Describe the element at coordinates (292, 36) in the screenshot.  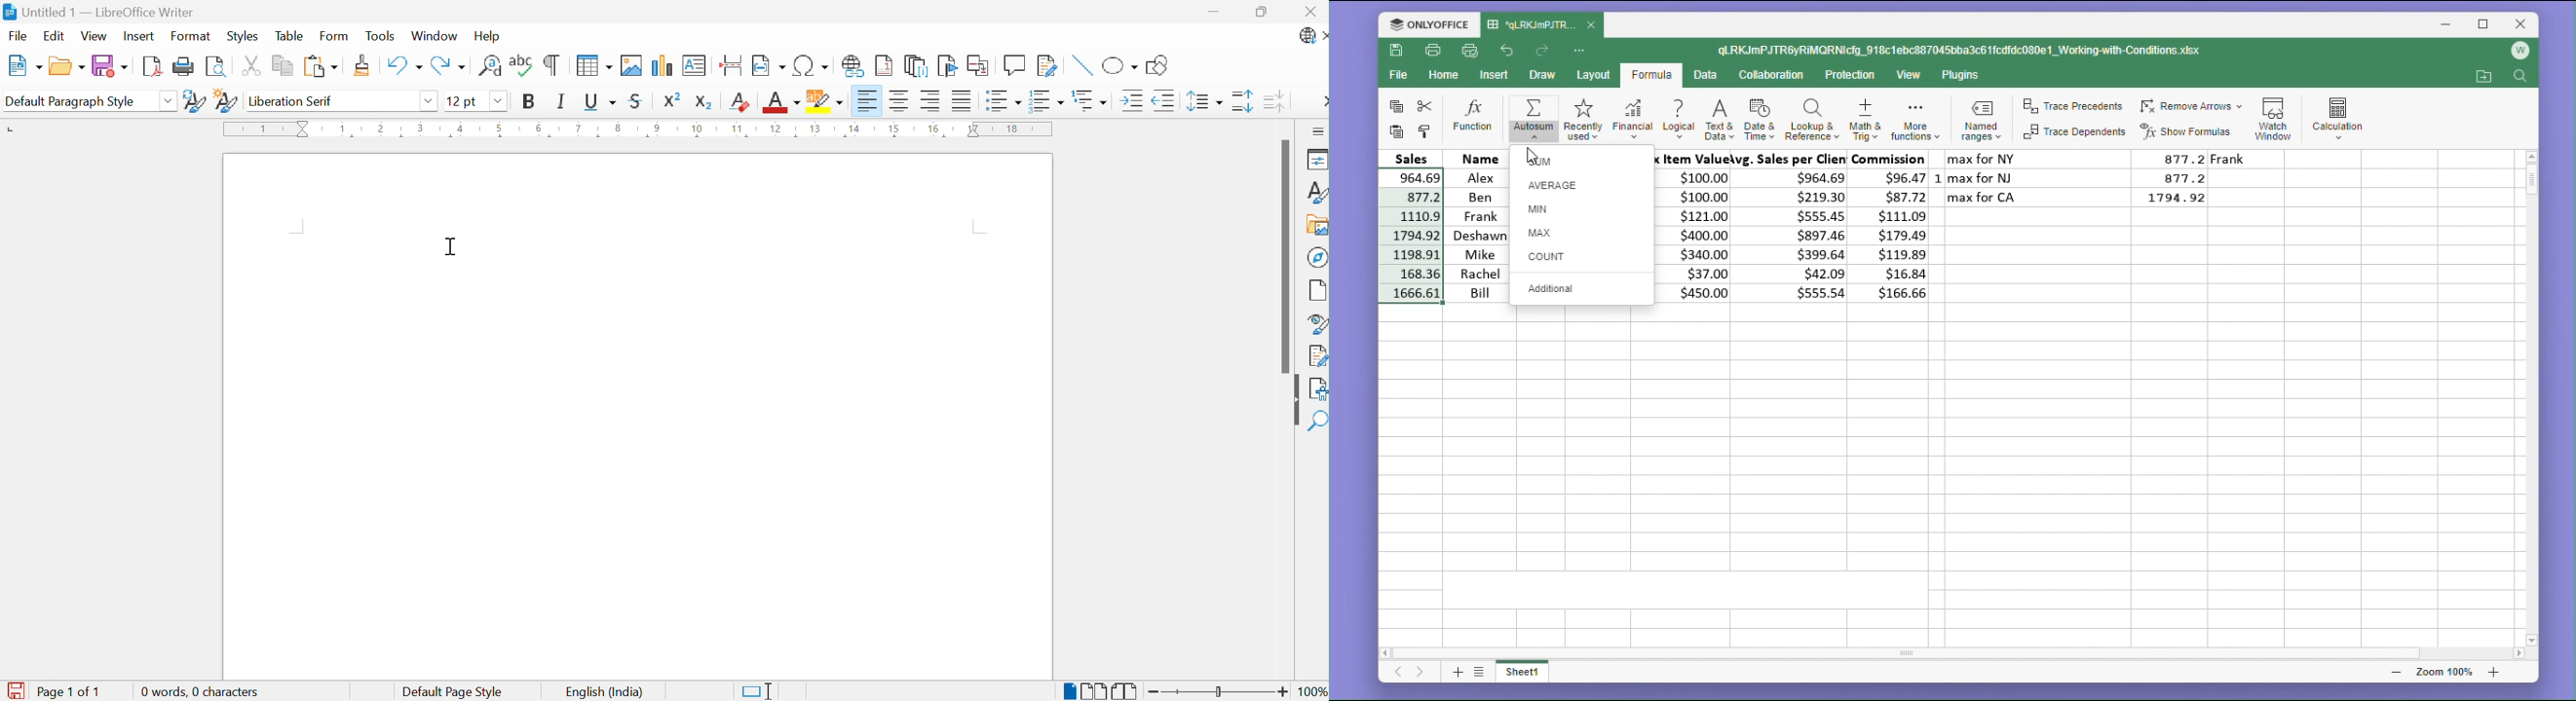
I see `Table` at that location.